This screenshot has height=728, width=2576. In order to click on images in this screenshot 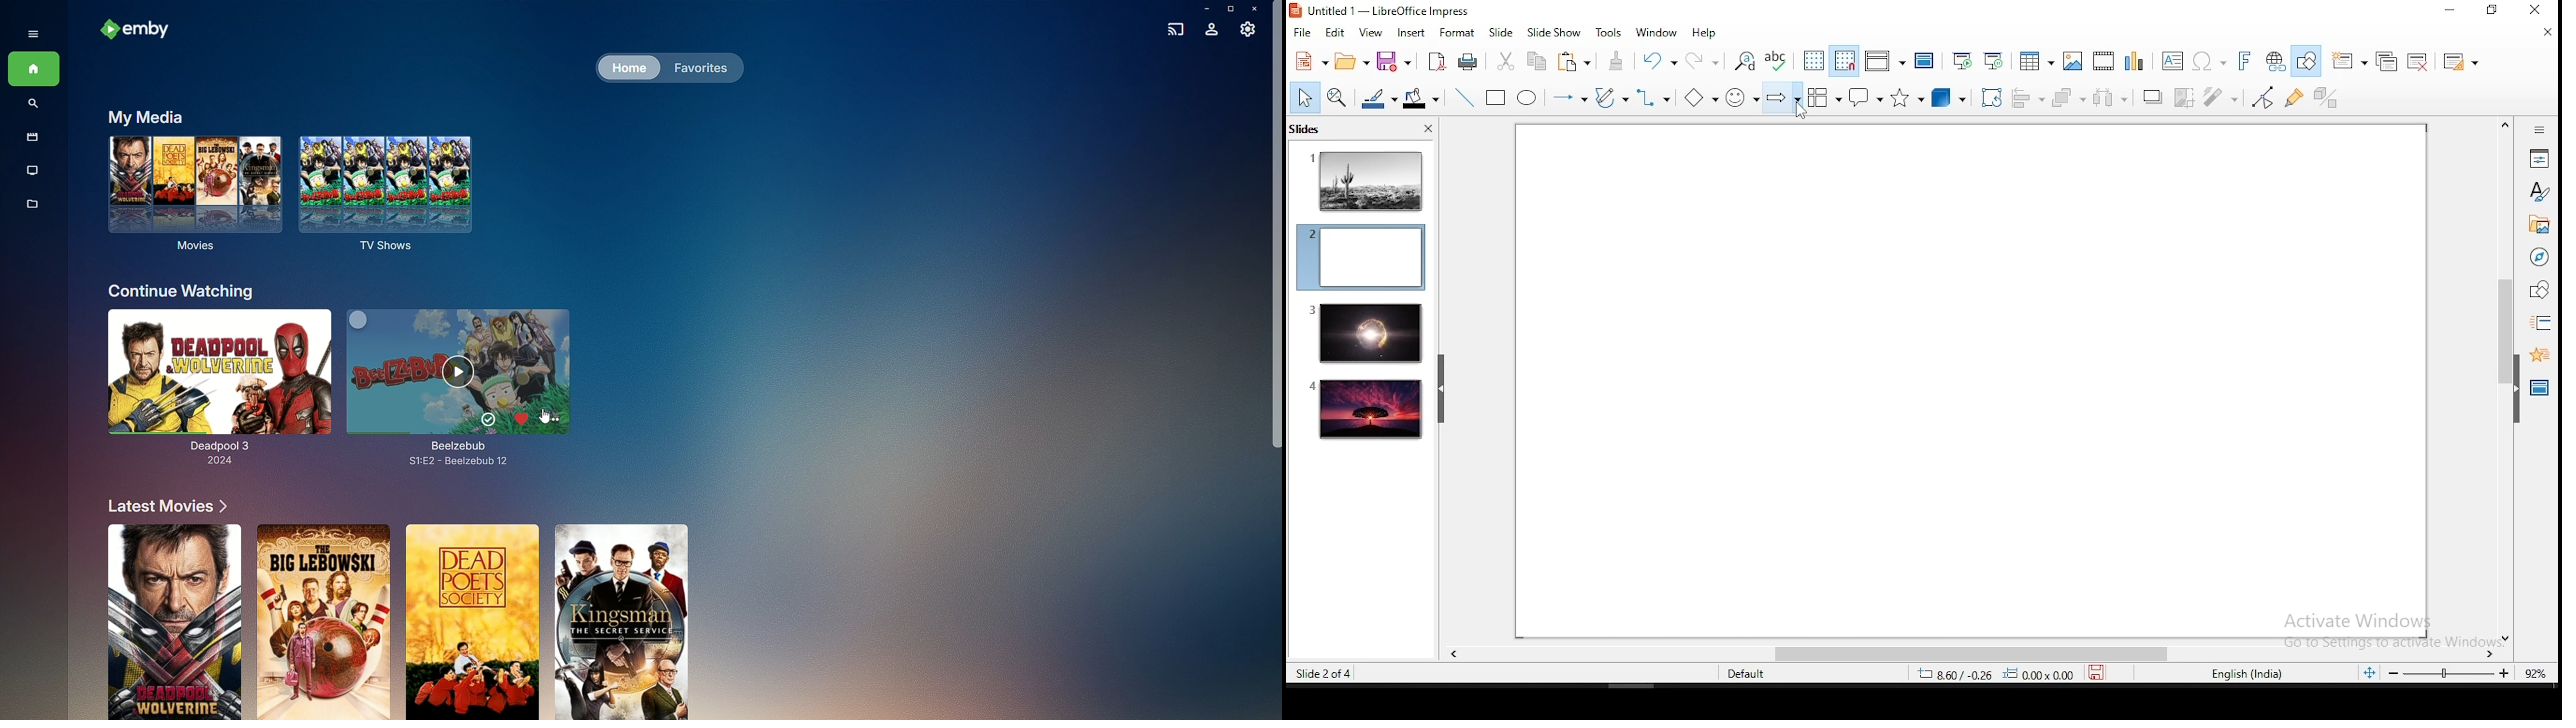, I will do `click(2073, 61)`.